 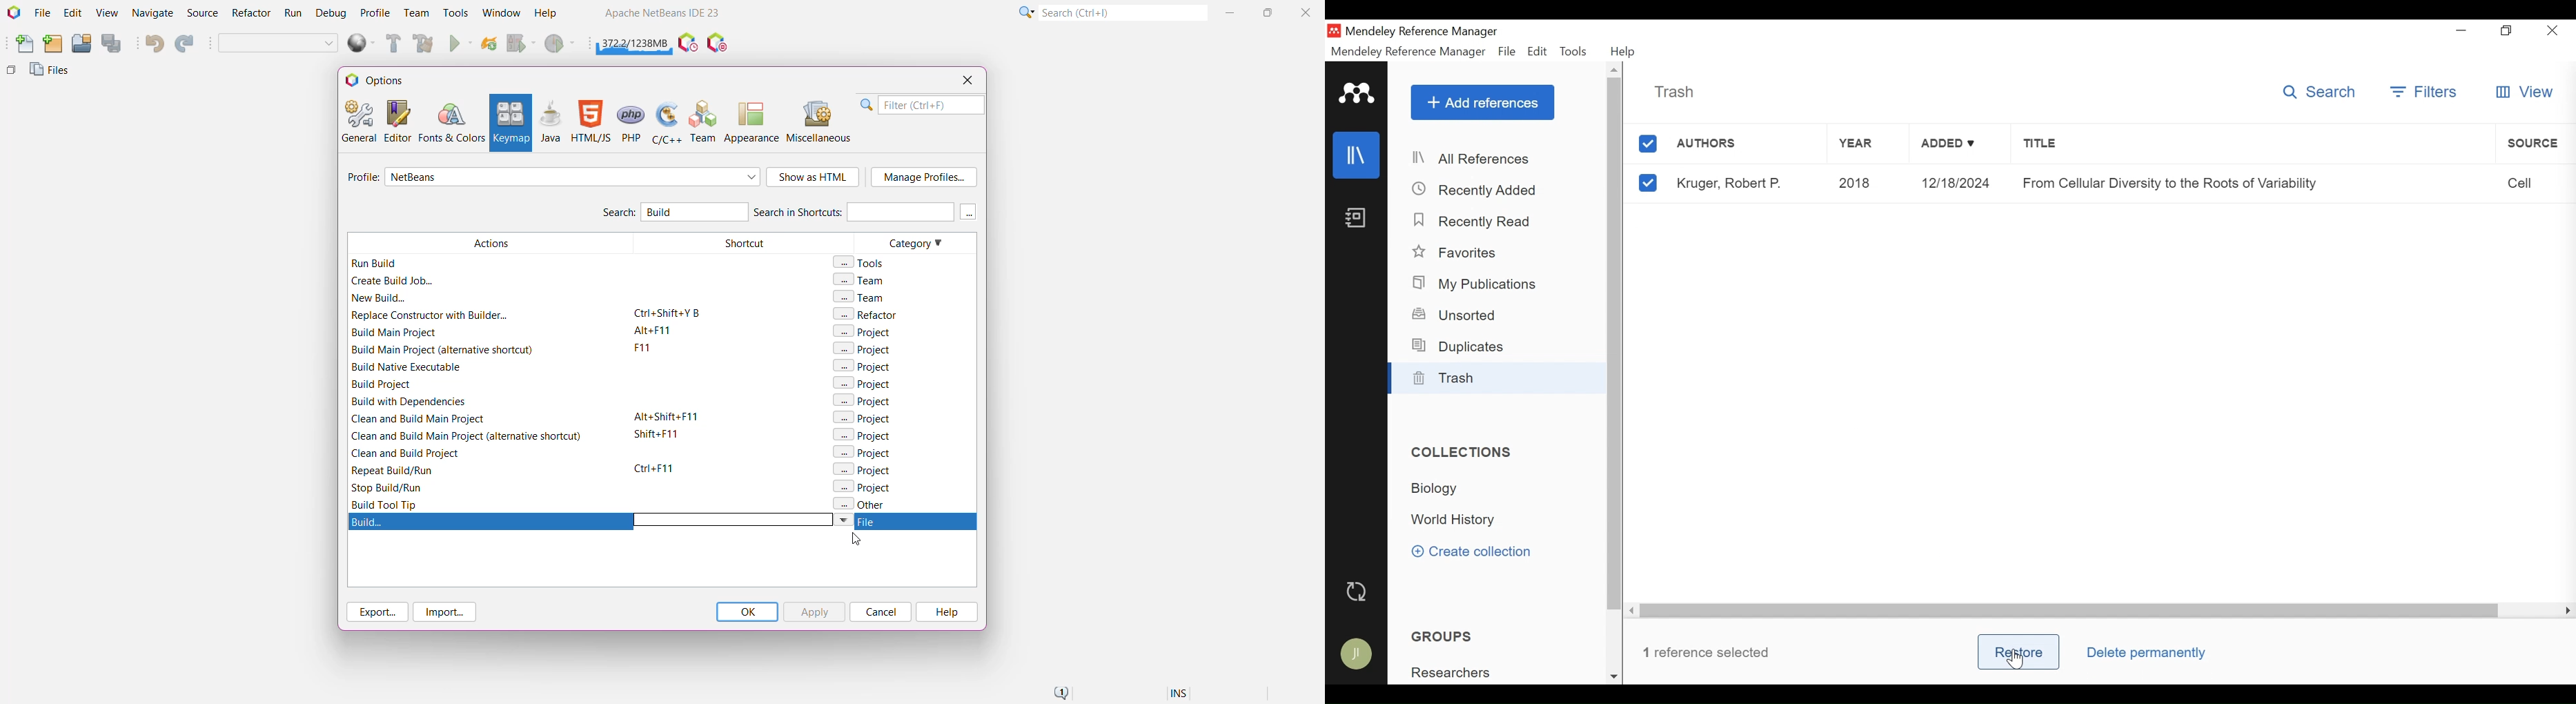 What do you see at coordinates (2320, 92) in the screenshot?
I see `Search` at bounding box center [2320, 92].